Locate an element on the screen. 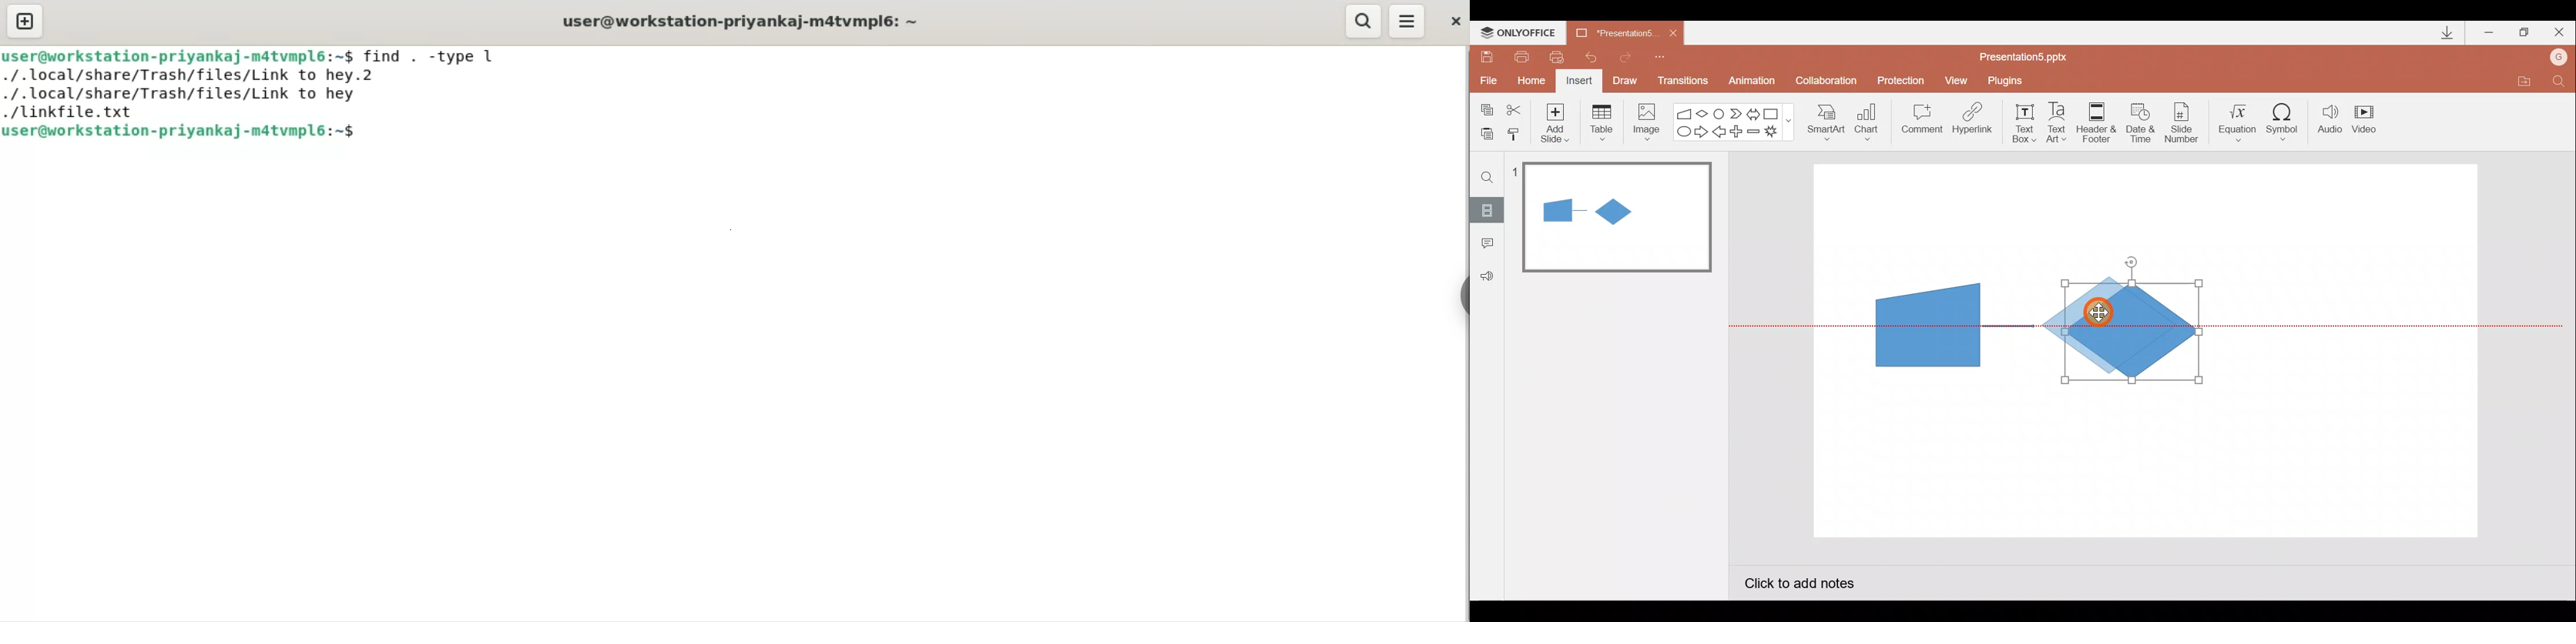 Image resolution: width=2576 pixels, height=644 pixels. Slide pane is located at coordinates (1619, 333).